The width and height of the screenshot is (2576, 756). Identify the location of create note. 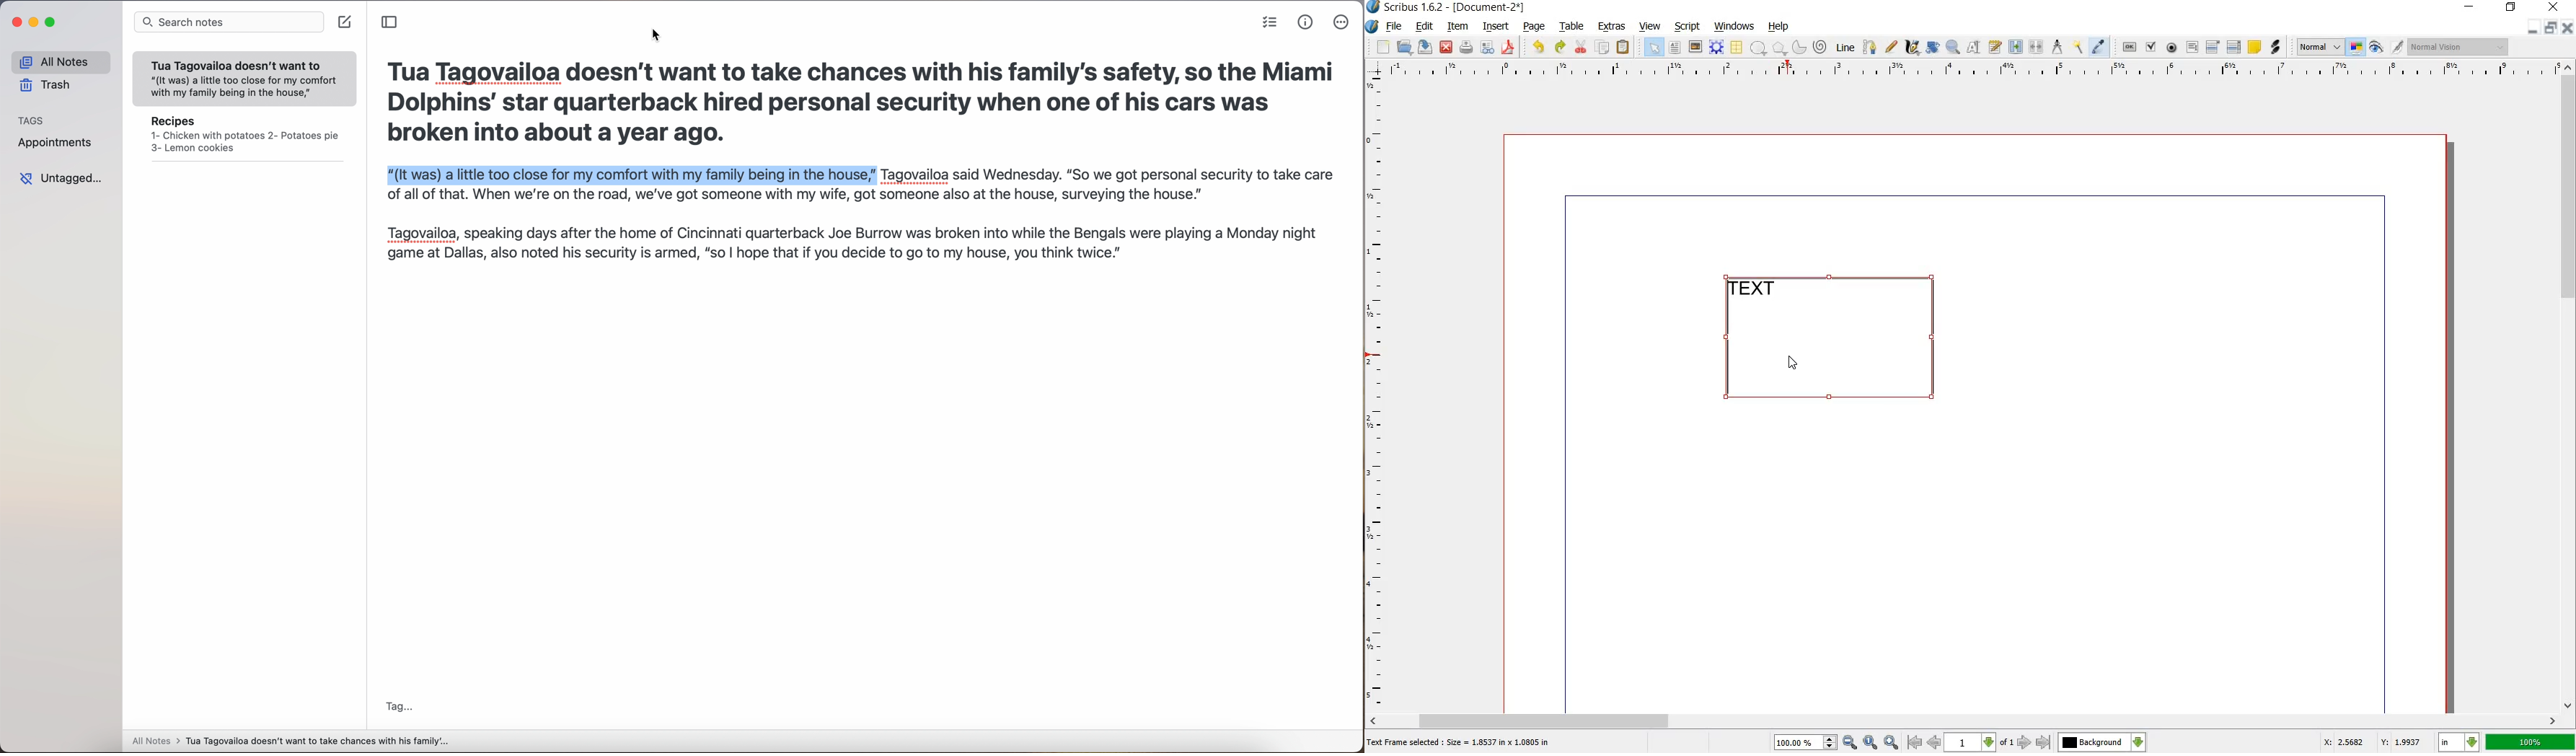
(346, 23).